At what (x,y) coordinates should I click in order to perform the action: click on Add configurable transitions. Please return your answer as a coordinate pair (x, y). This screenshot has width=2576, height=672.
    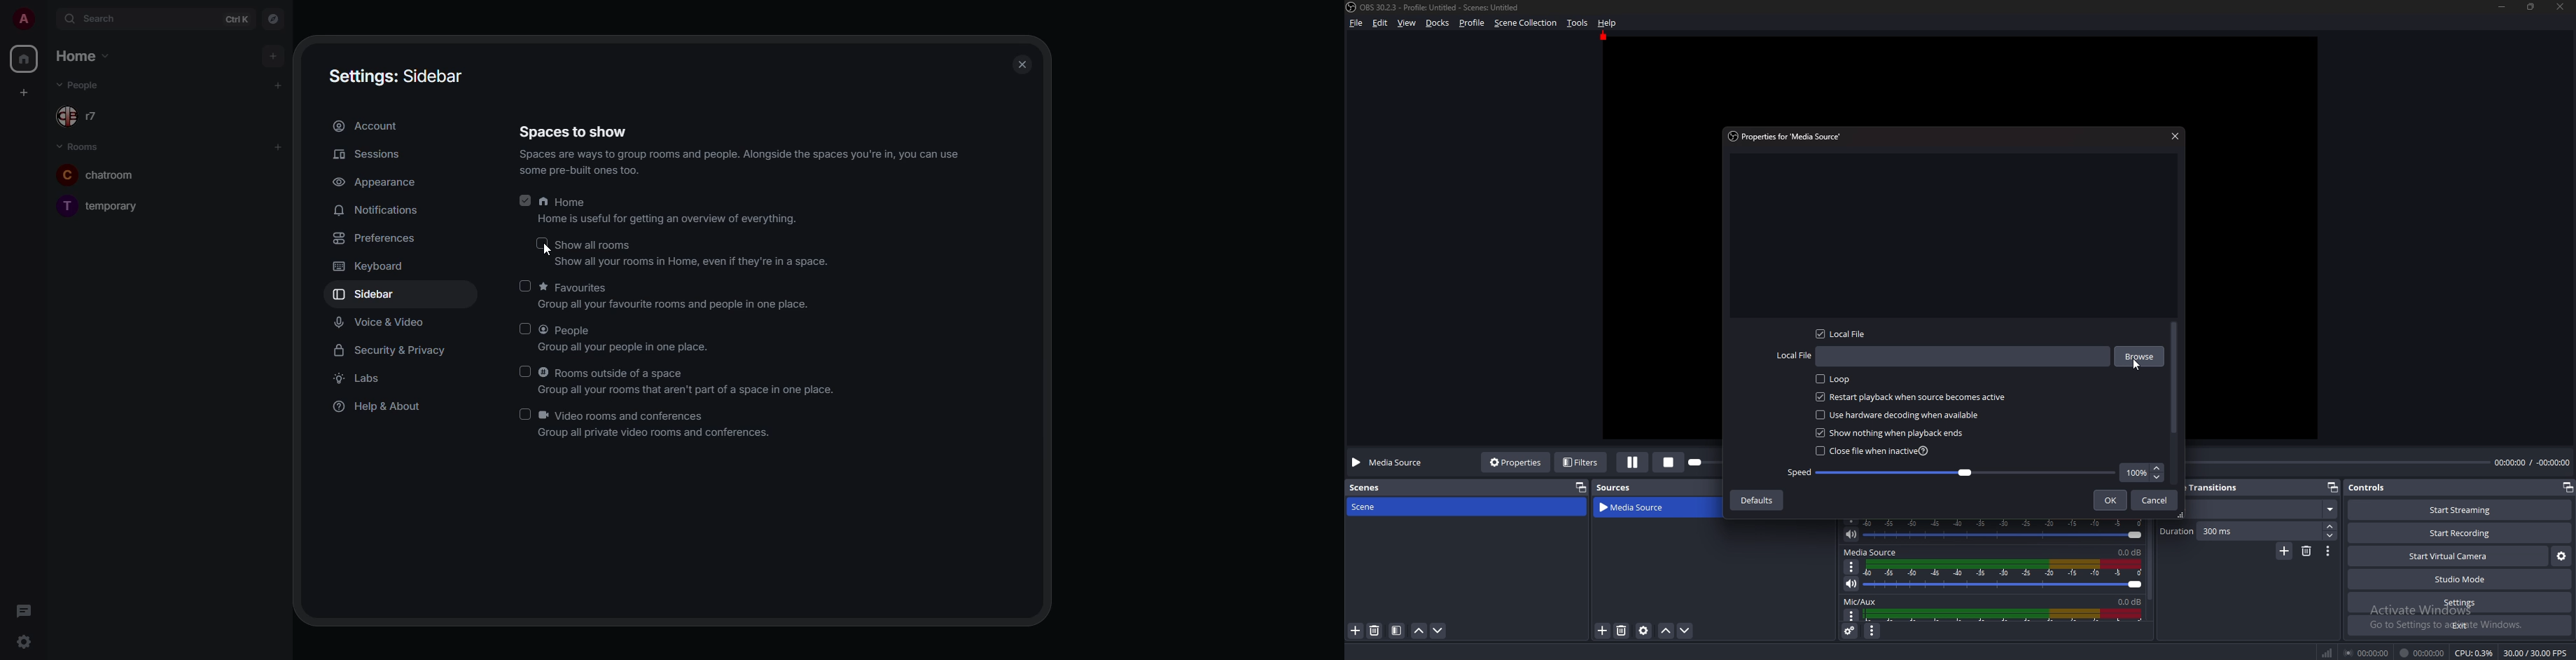
    Looking at the image, I should click on (2285, 551).